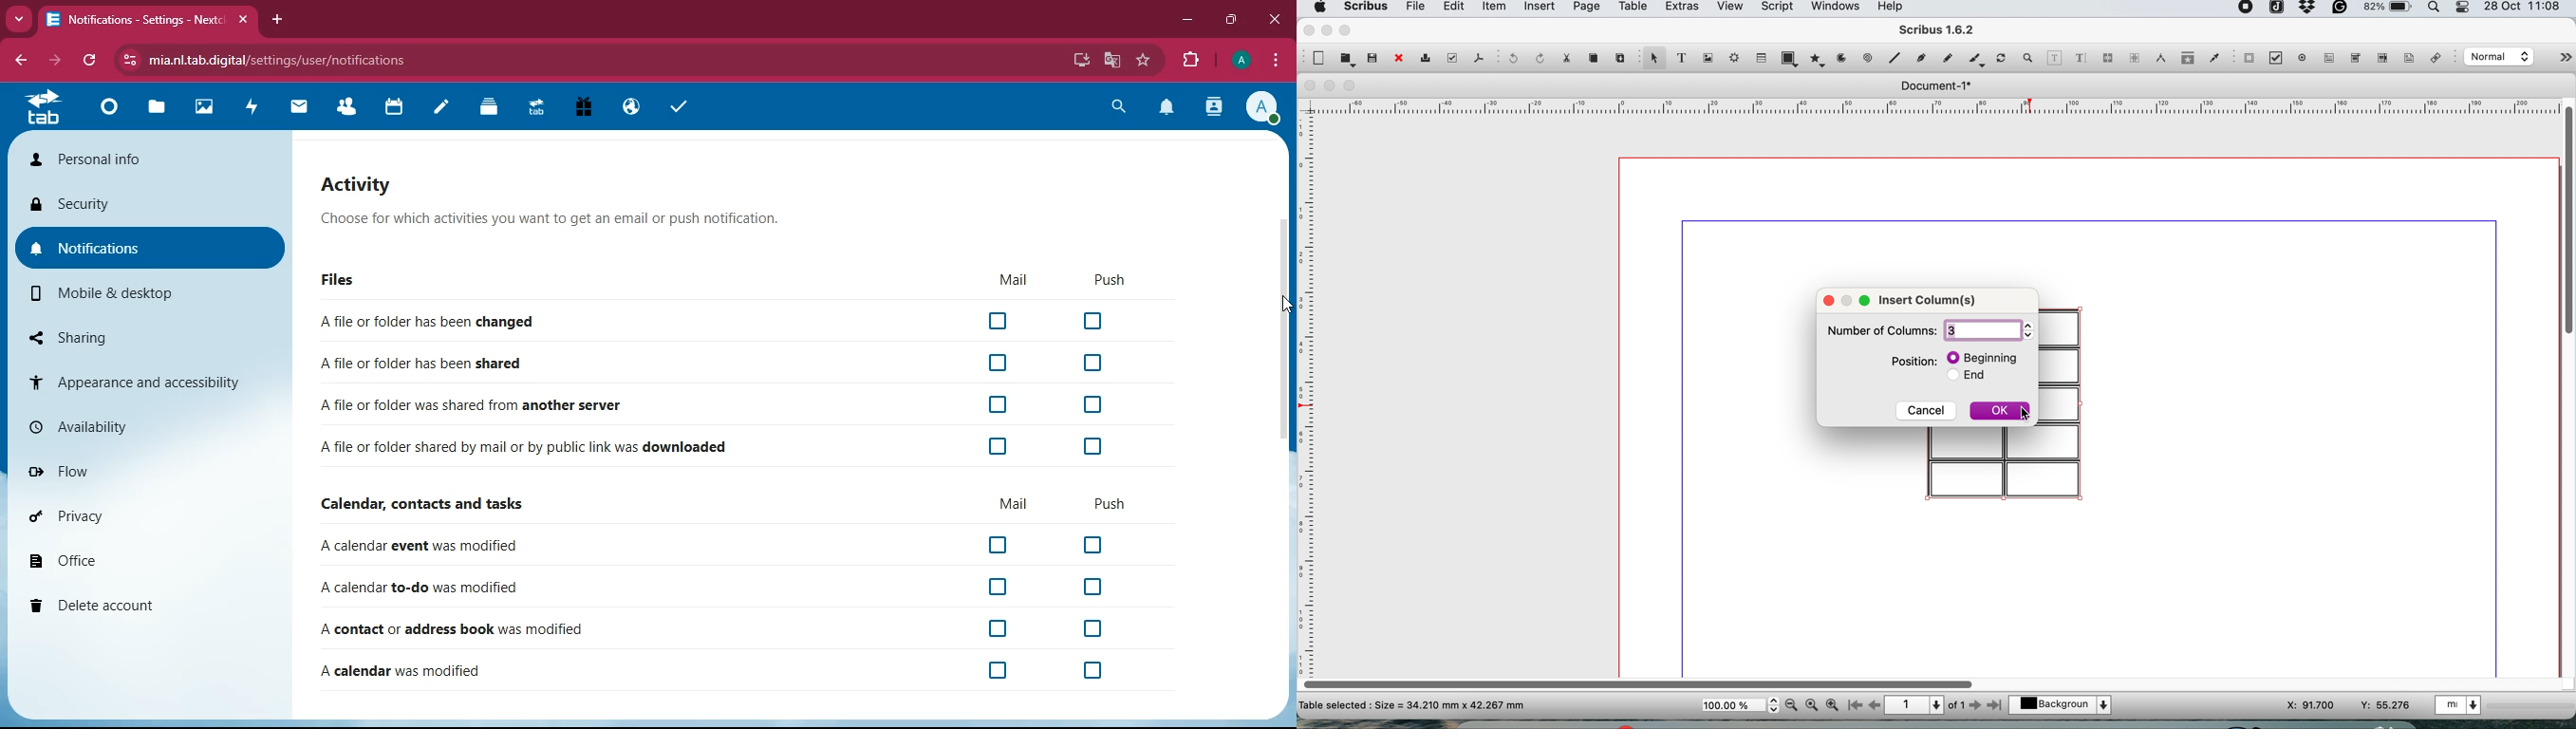 Image resolution: width=2576 pixels, height=756 pixels. What do you see at coordinates (1920, 60) in the screenshot?
I see `bezier curve` at bounding box center [1920, 60].